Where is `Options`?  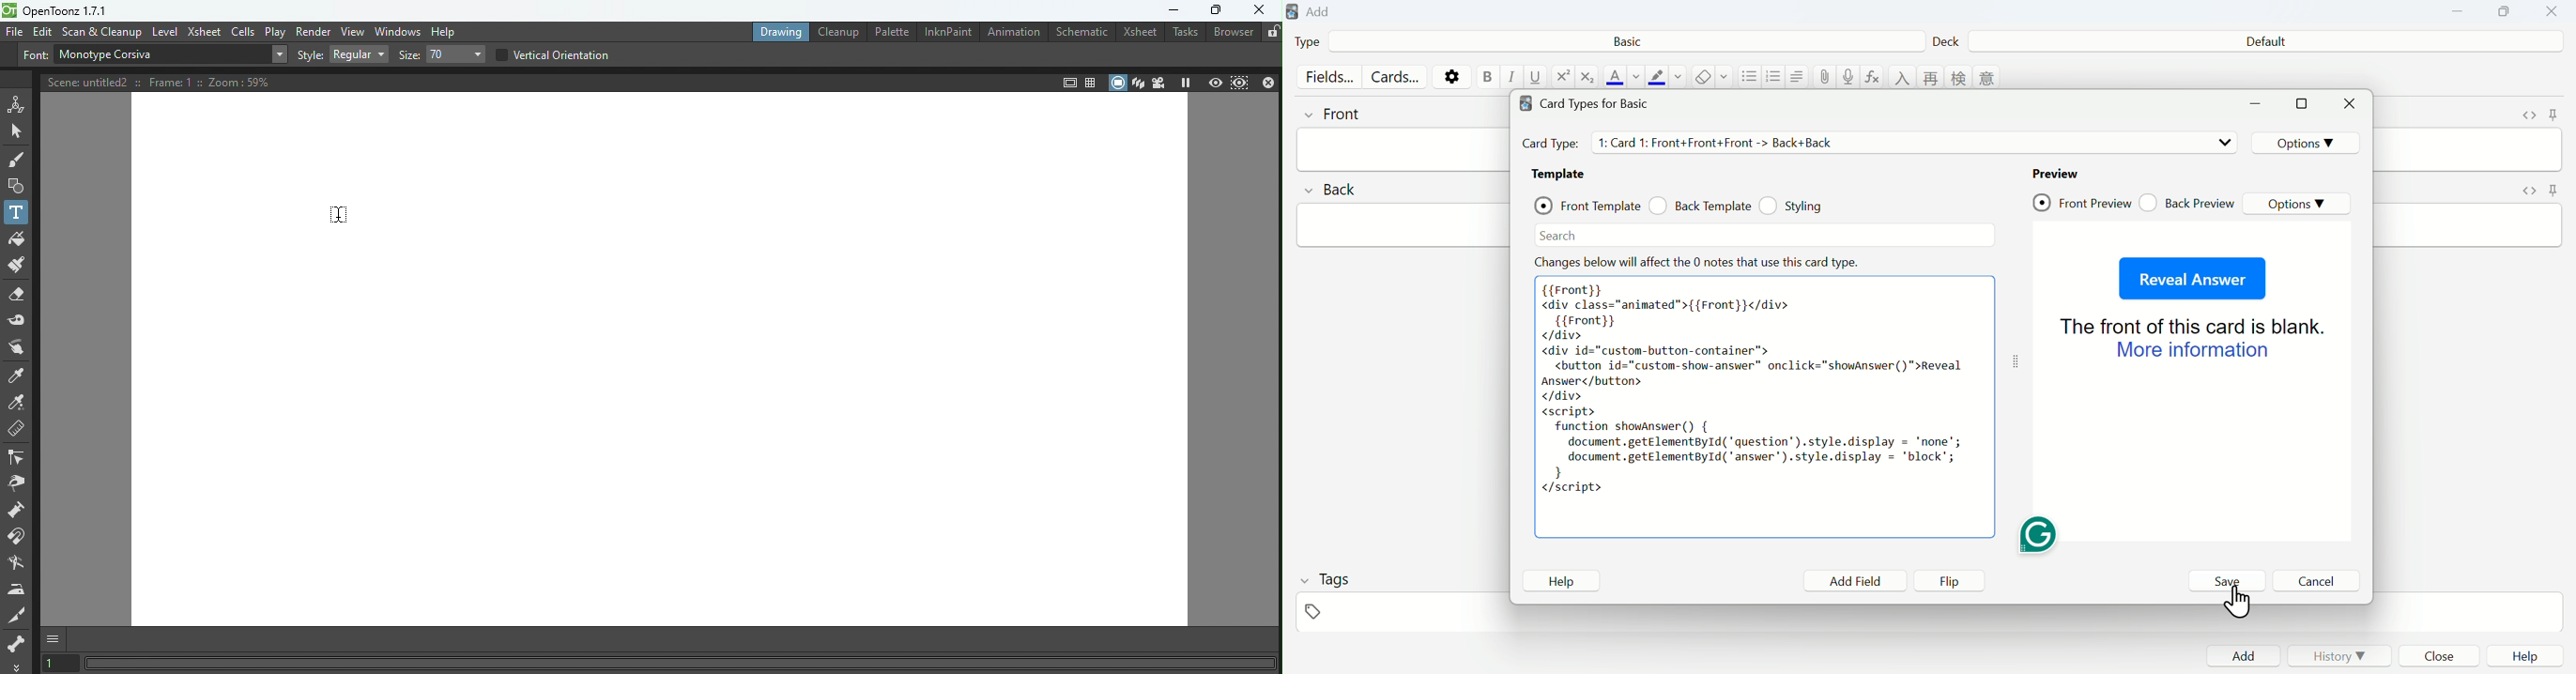 Options is located at coordinates (2297, 204).